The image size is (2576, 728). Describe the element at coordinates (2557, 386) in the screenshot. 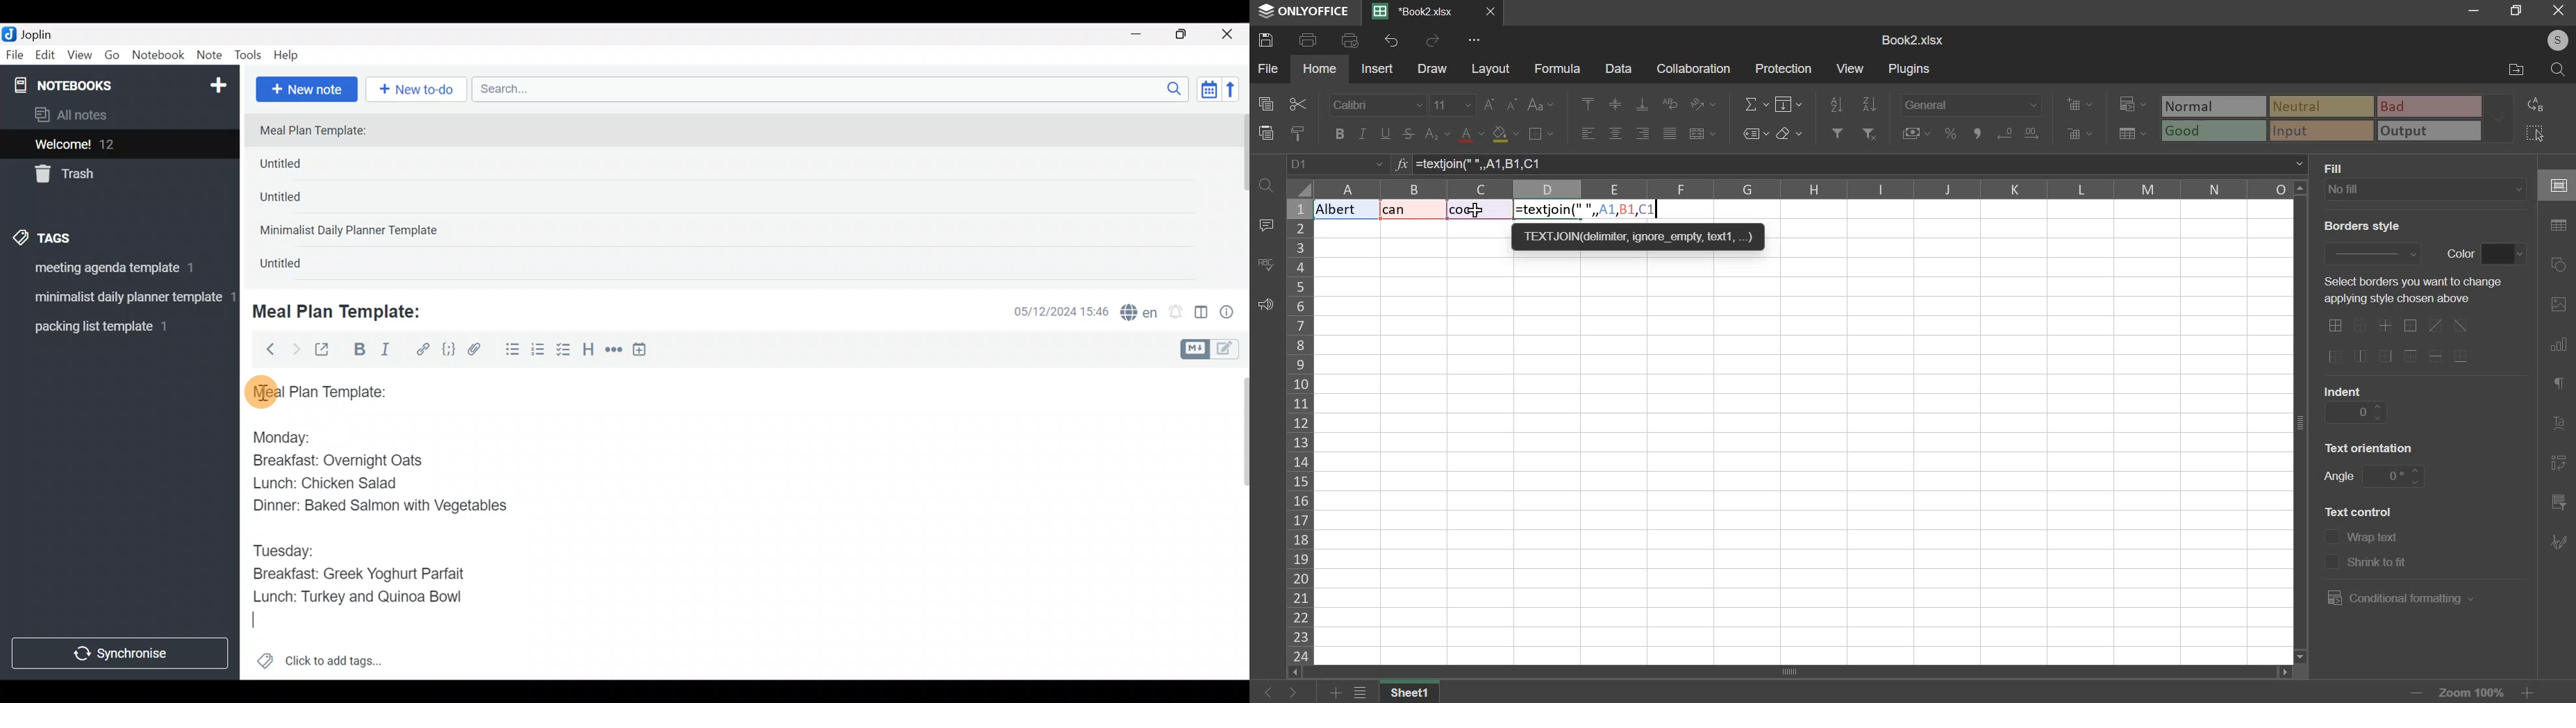

I see `paragraph` at that location.